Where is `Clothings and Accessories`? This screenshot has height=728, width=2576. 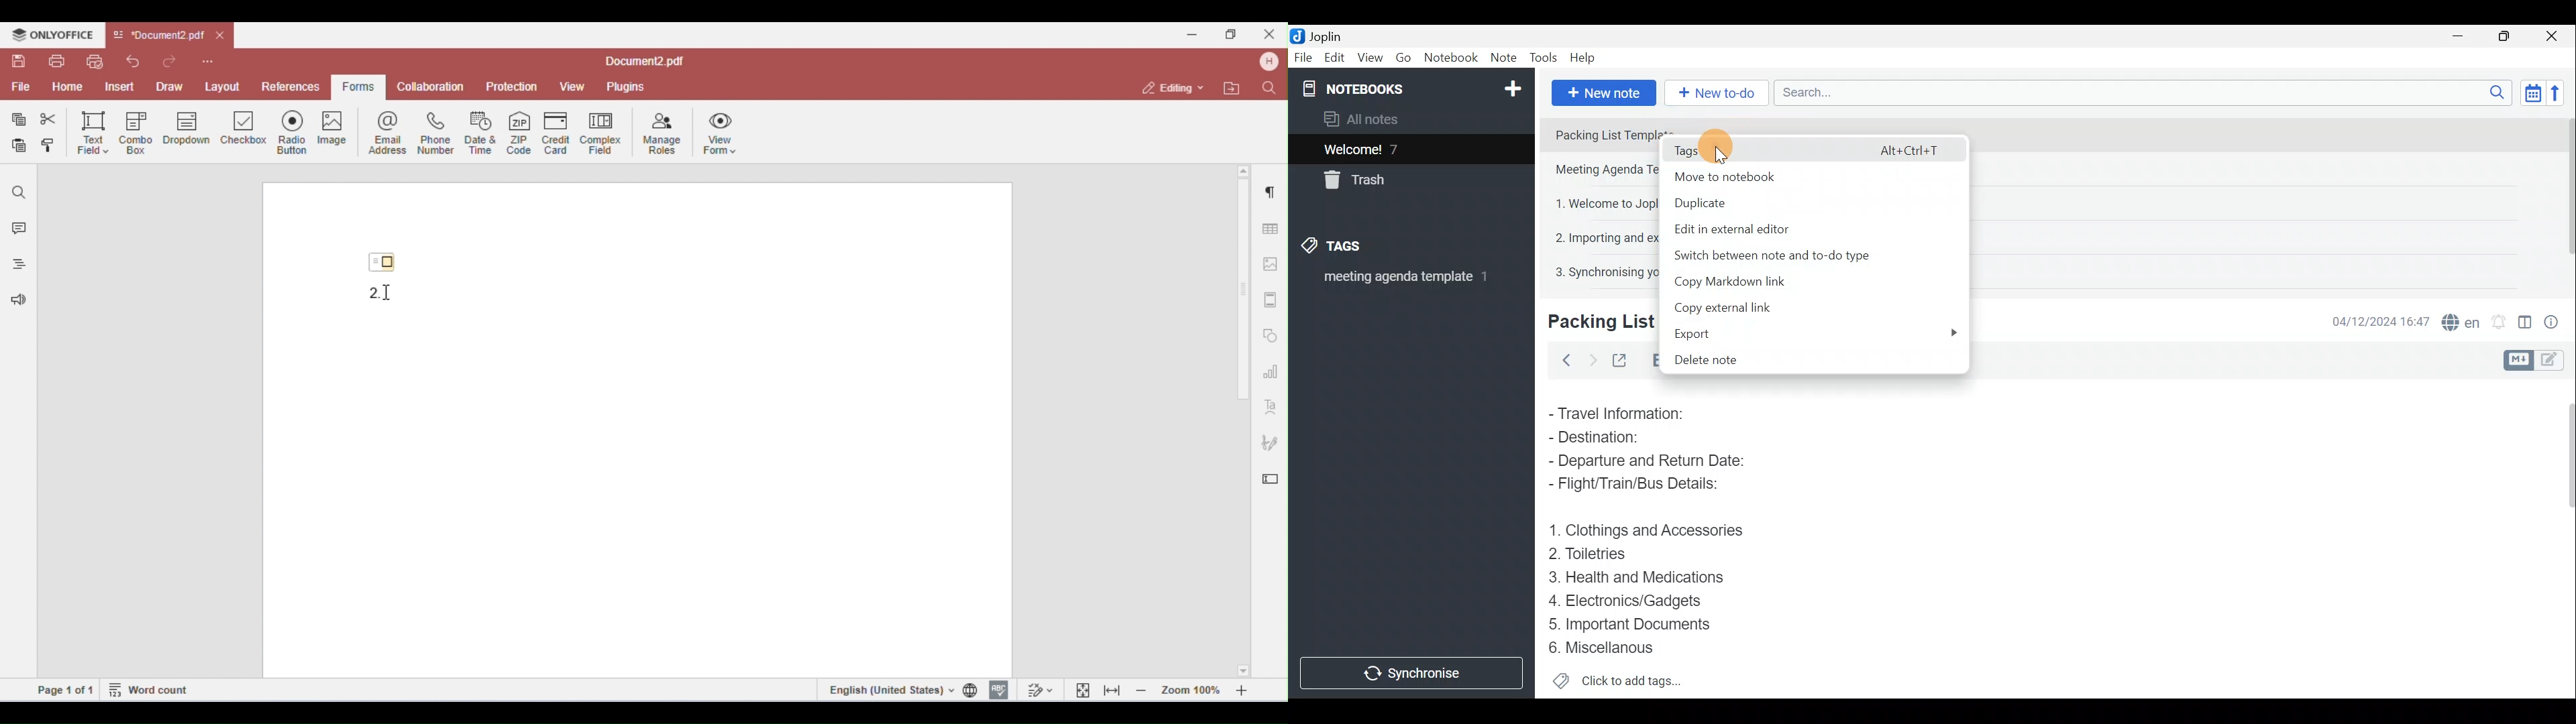 Clothings and Accessories is located at coordinates (1649, 530).